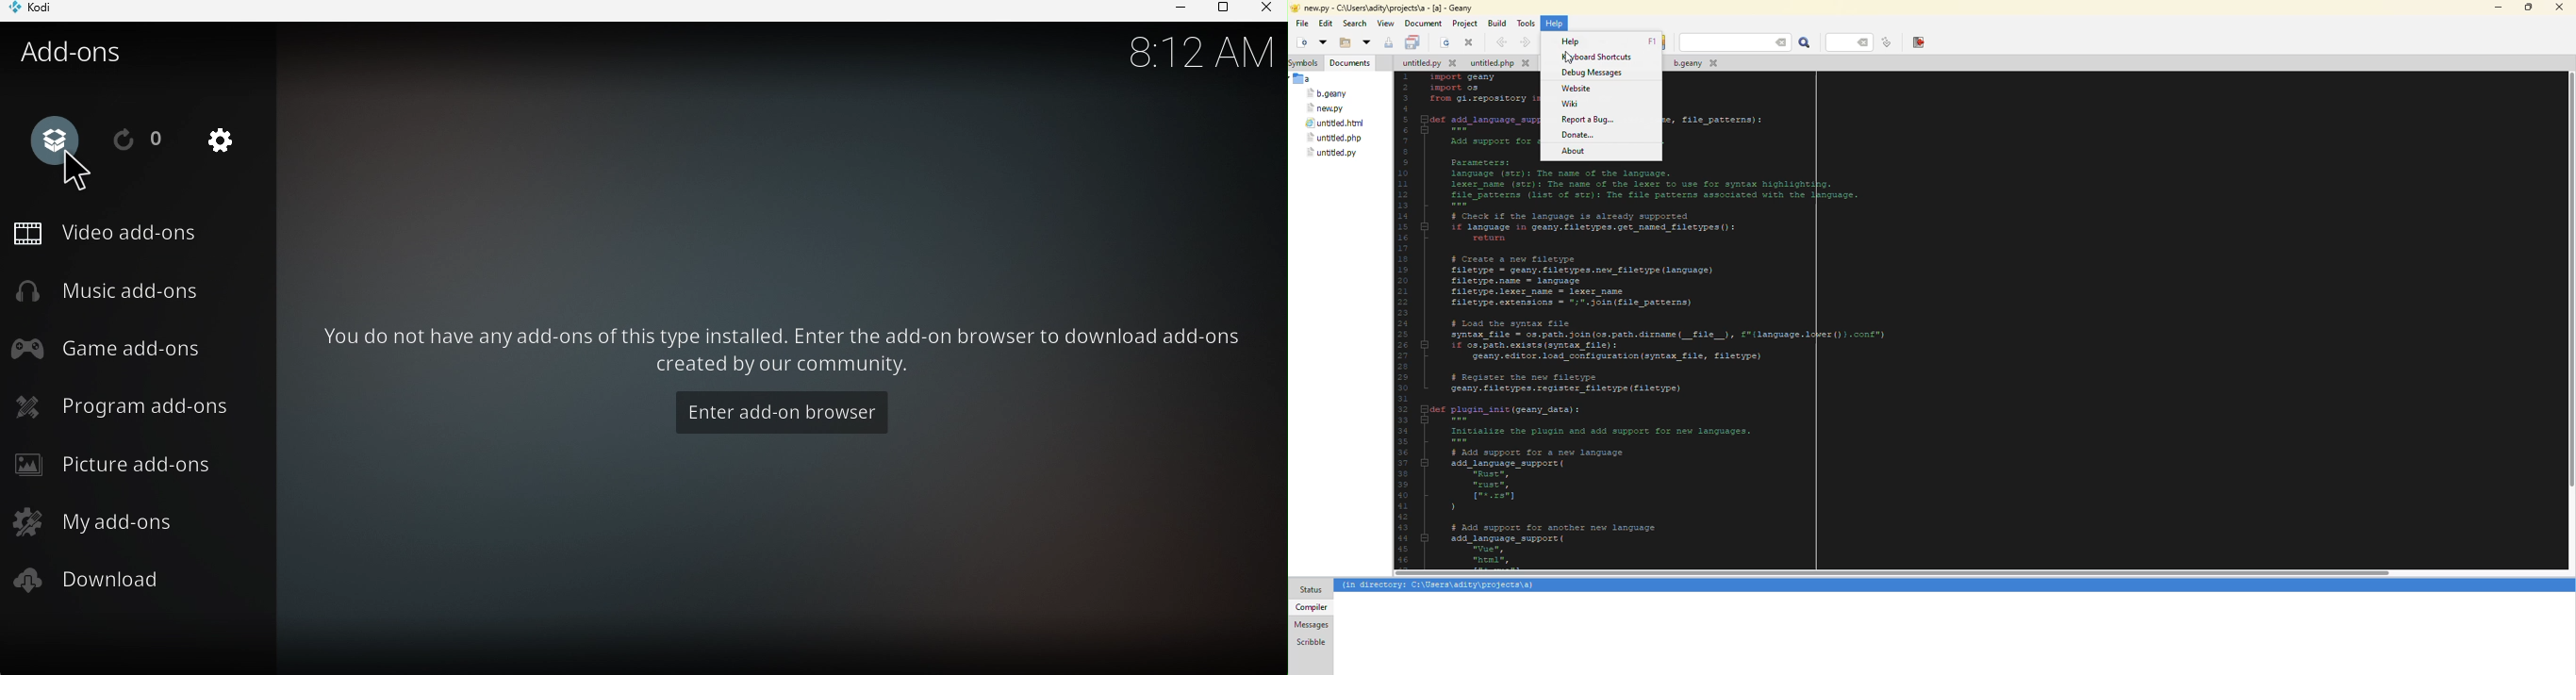 The height and width of the screenshot is (700, 2576). I want to click on Video add-ons, so click(108, 232).